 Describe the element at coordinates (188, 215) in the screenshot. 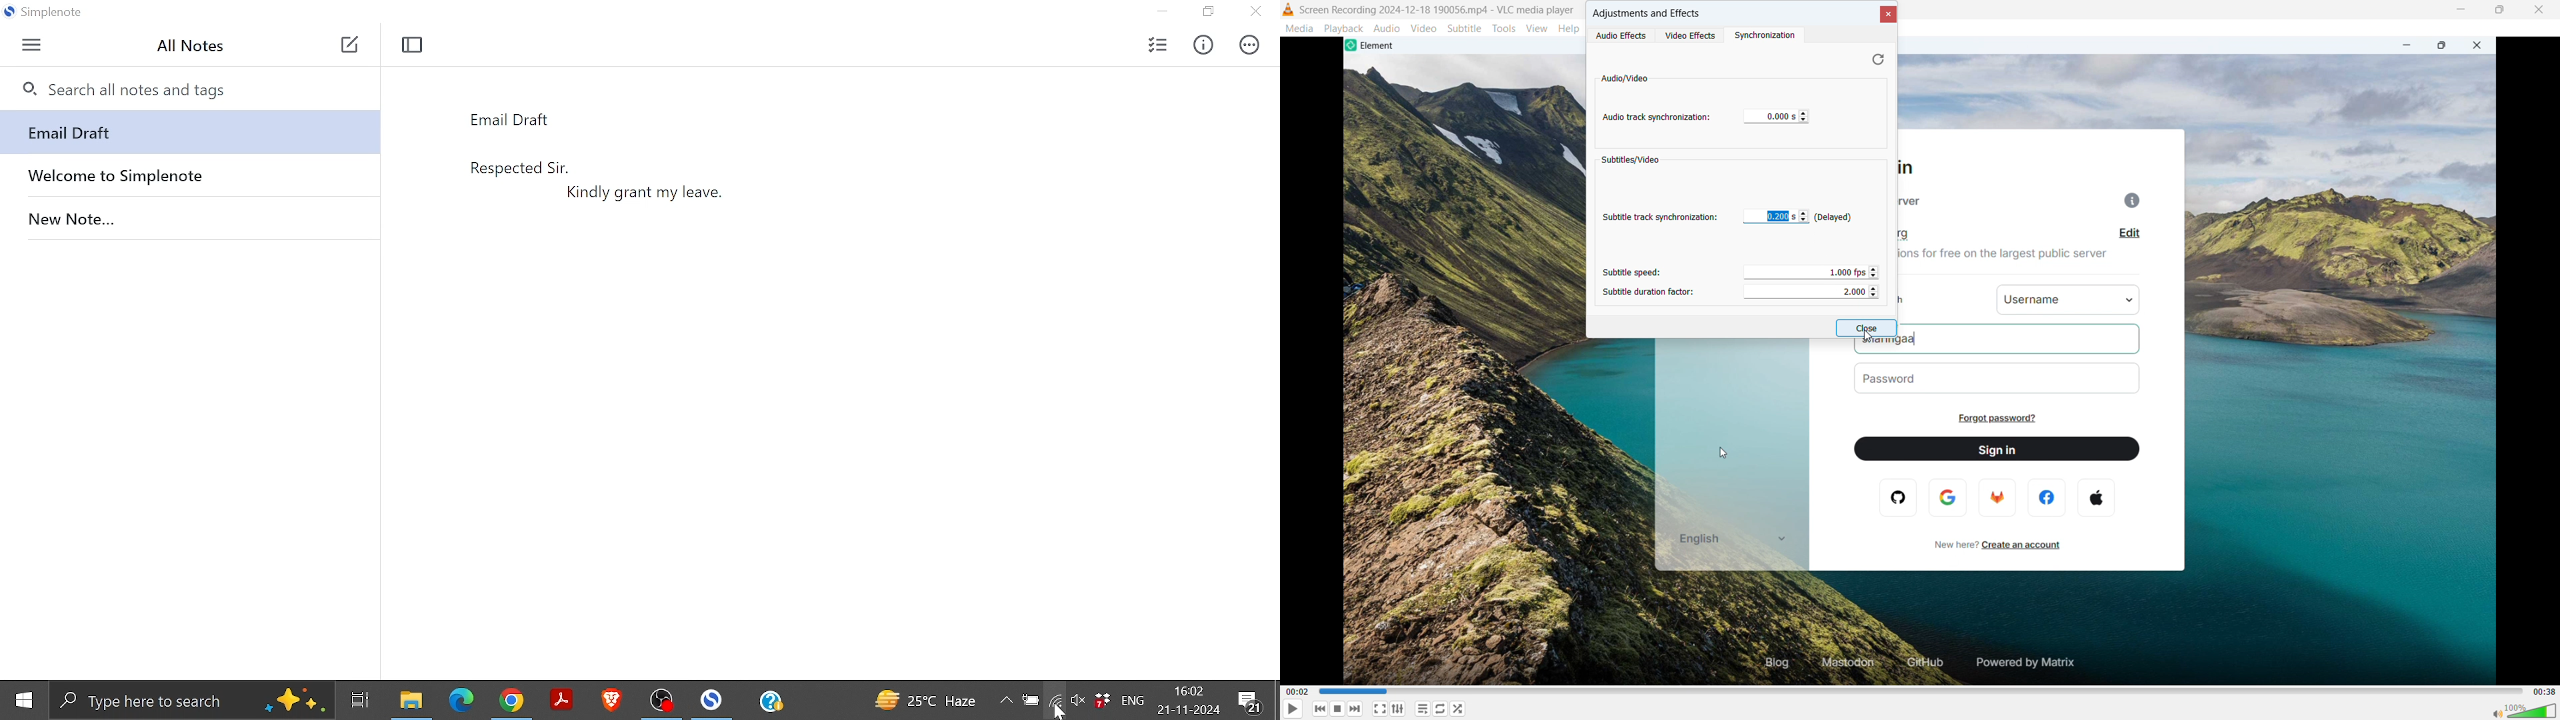

I see `Note tilted "New Note"` at that location.